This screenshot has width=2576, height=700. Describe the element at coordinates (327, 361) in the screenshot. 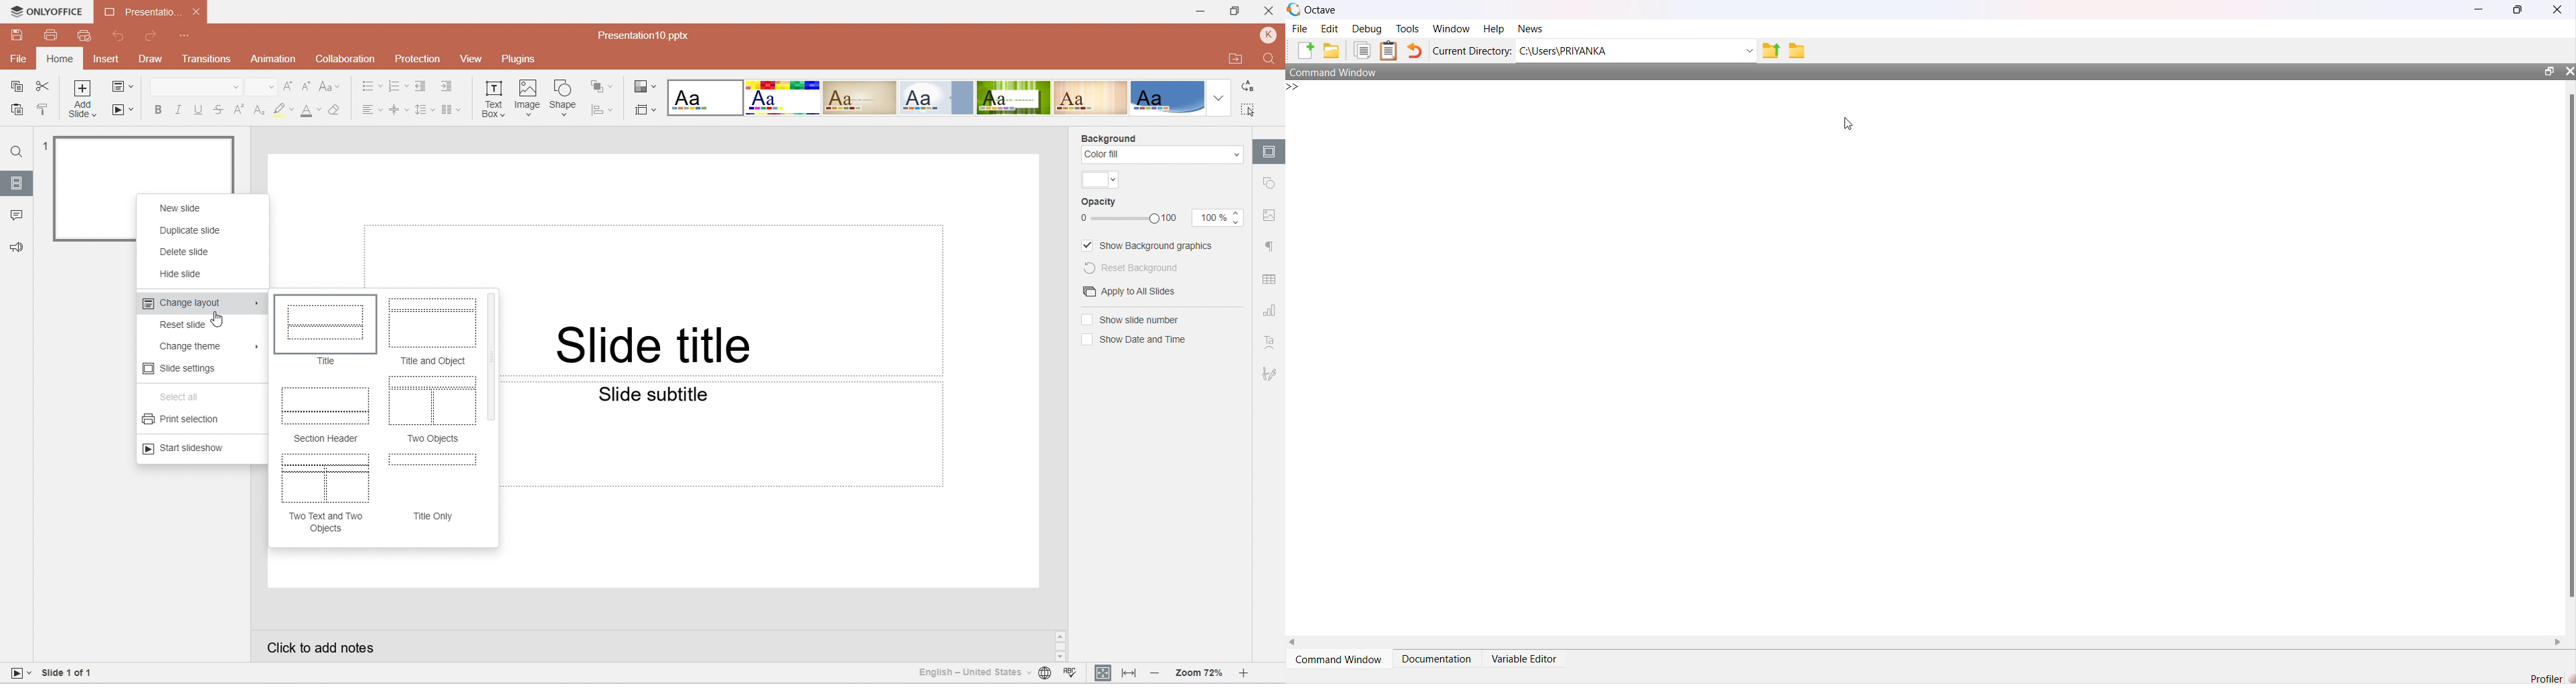

I see `Title` at that location.